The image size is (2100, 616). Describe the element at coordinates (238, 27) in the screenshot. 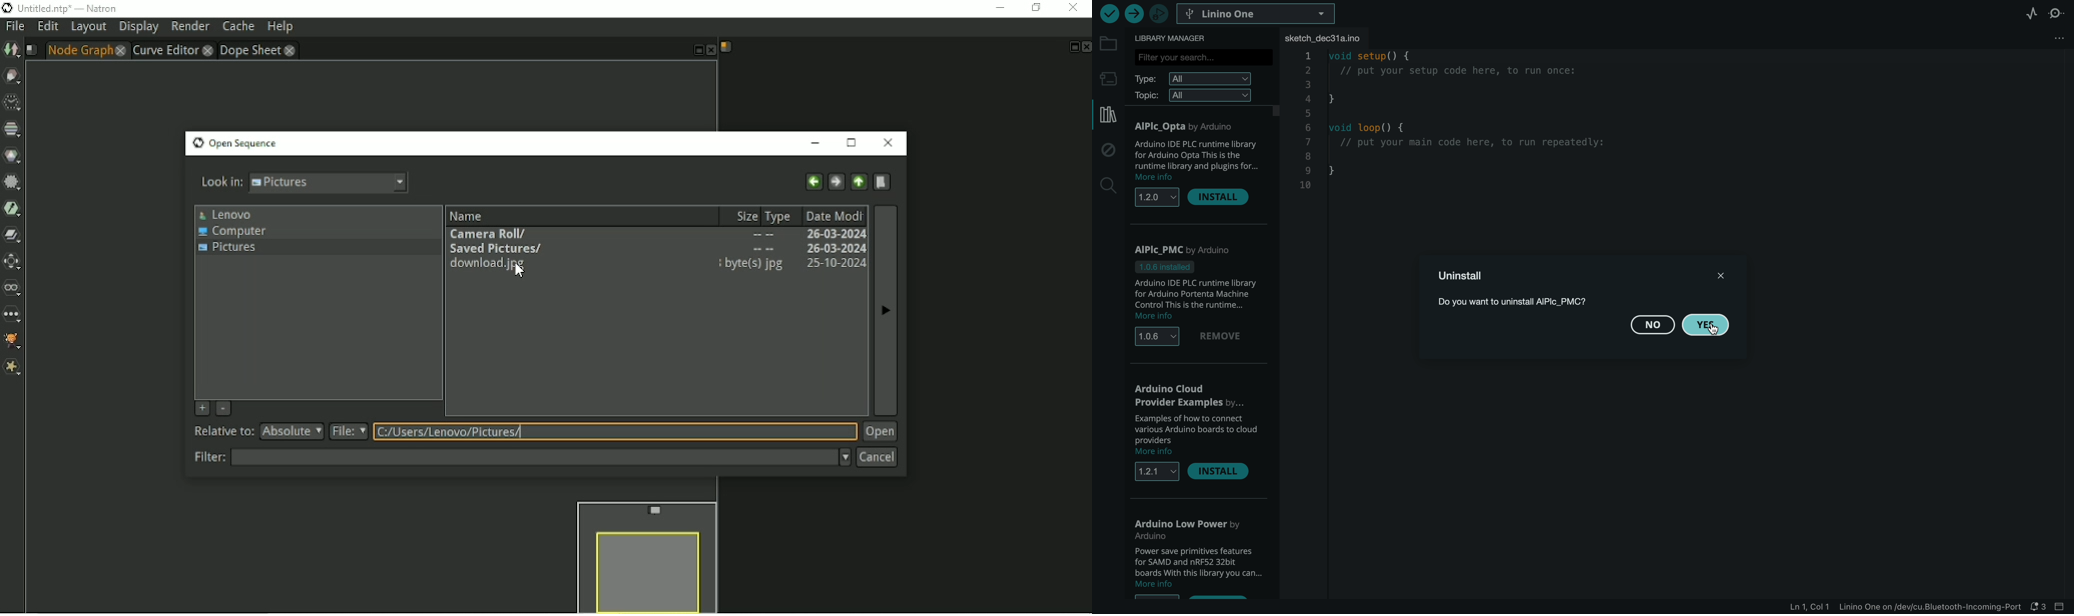

I see `Cache` at that location.